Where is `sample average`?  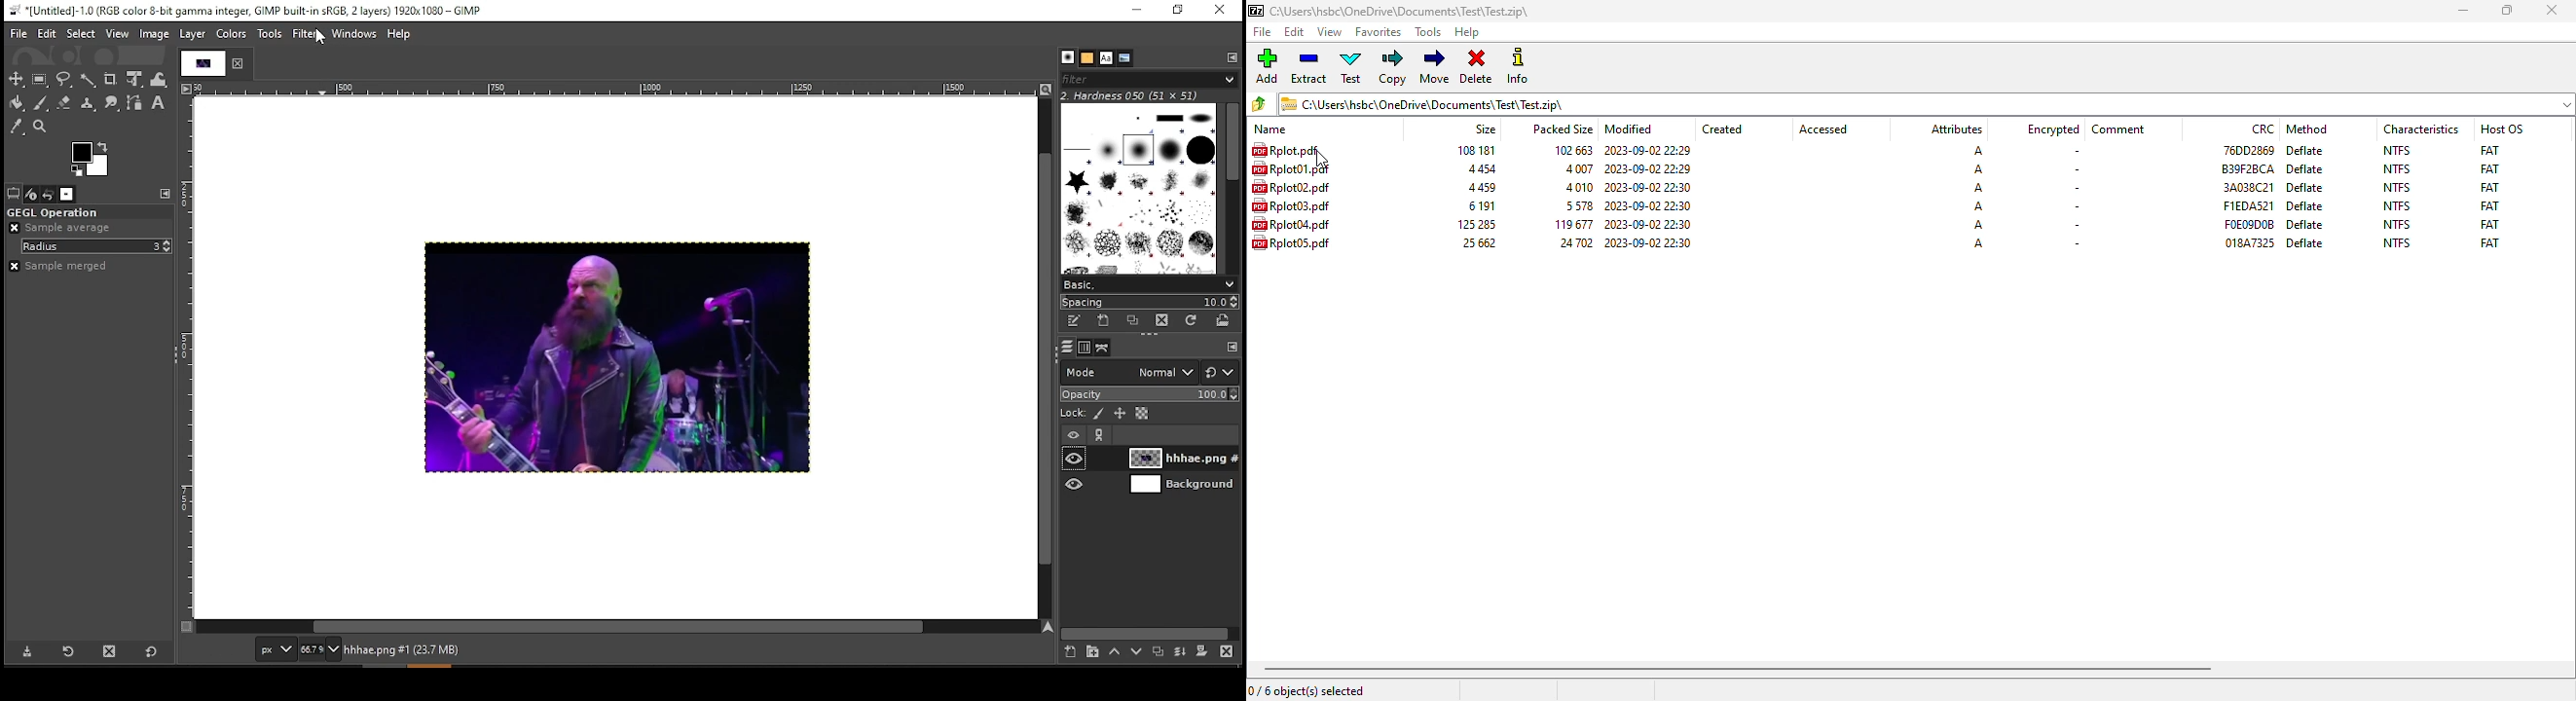
sample average is located at coordinates (62, 228).